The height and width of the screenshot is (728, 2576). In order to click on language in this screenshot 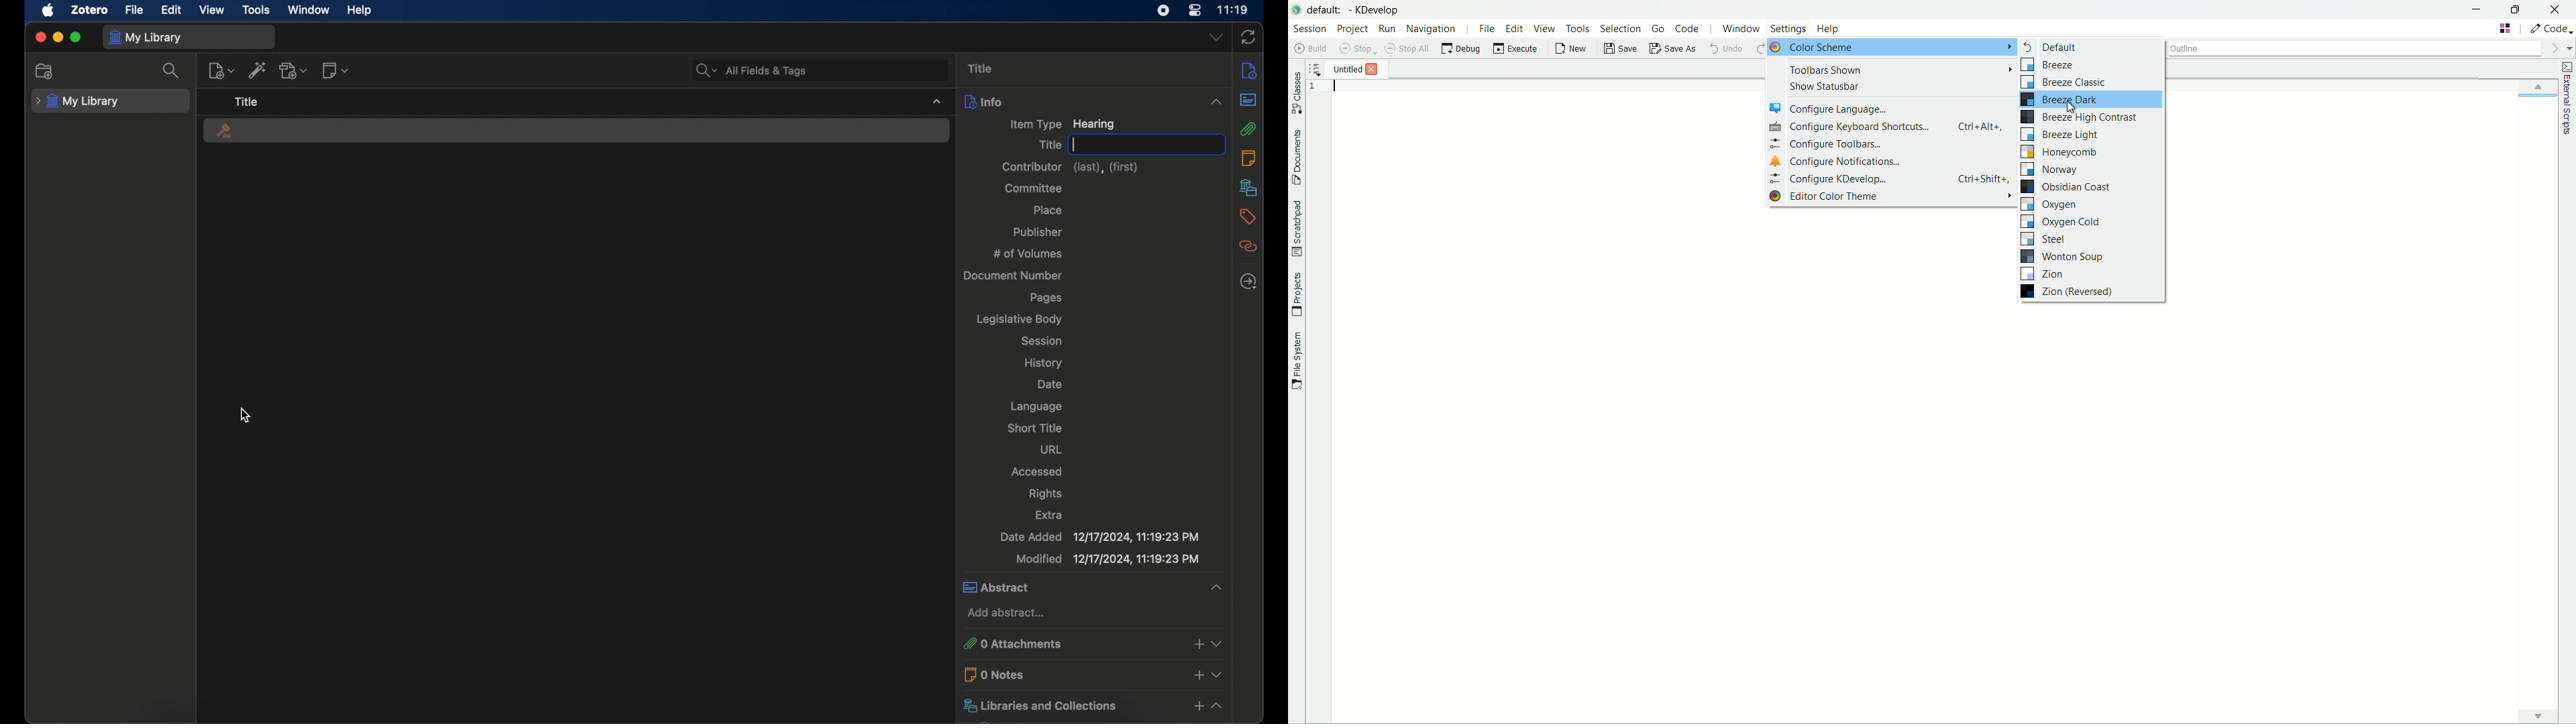, I will do `click(1037, 407)`.